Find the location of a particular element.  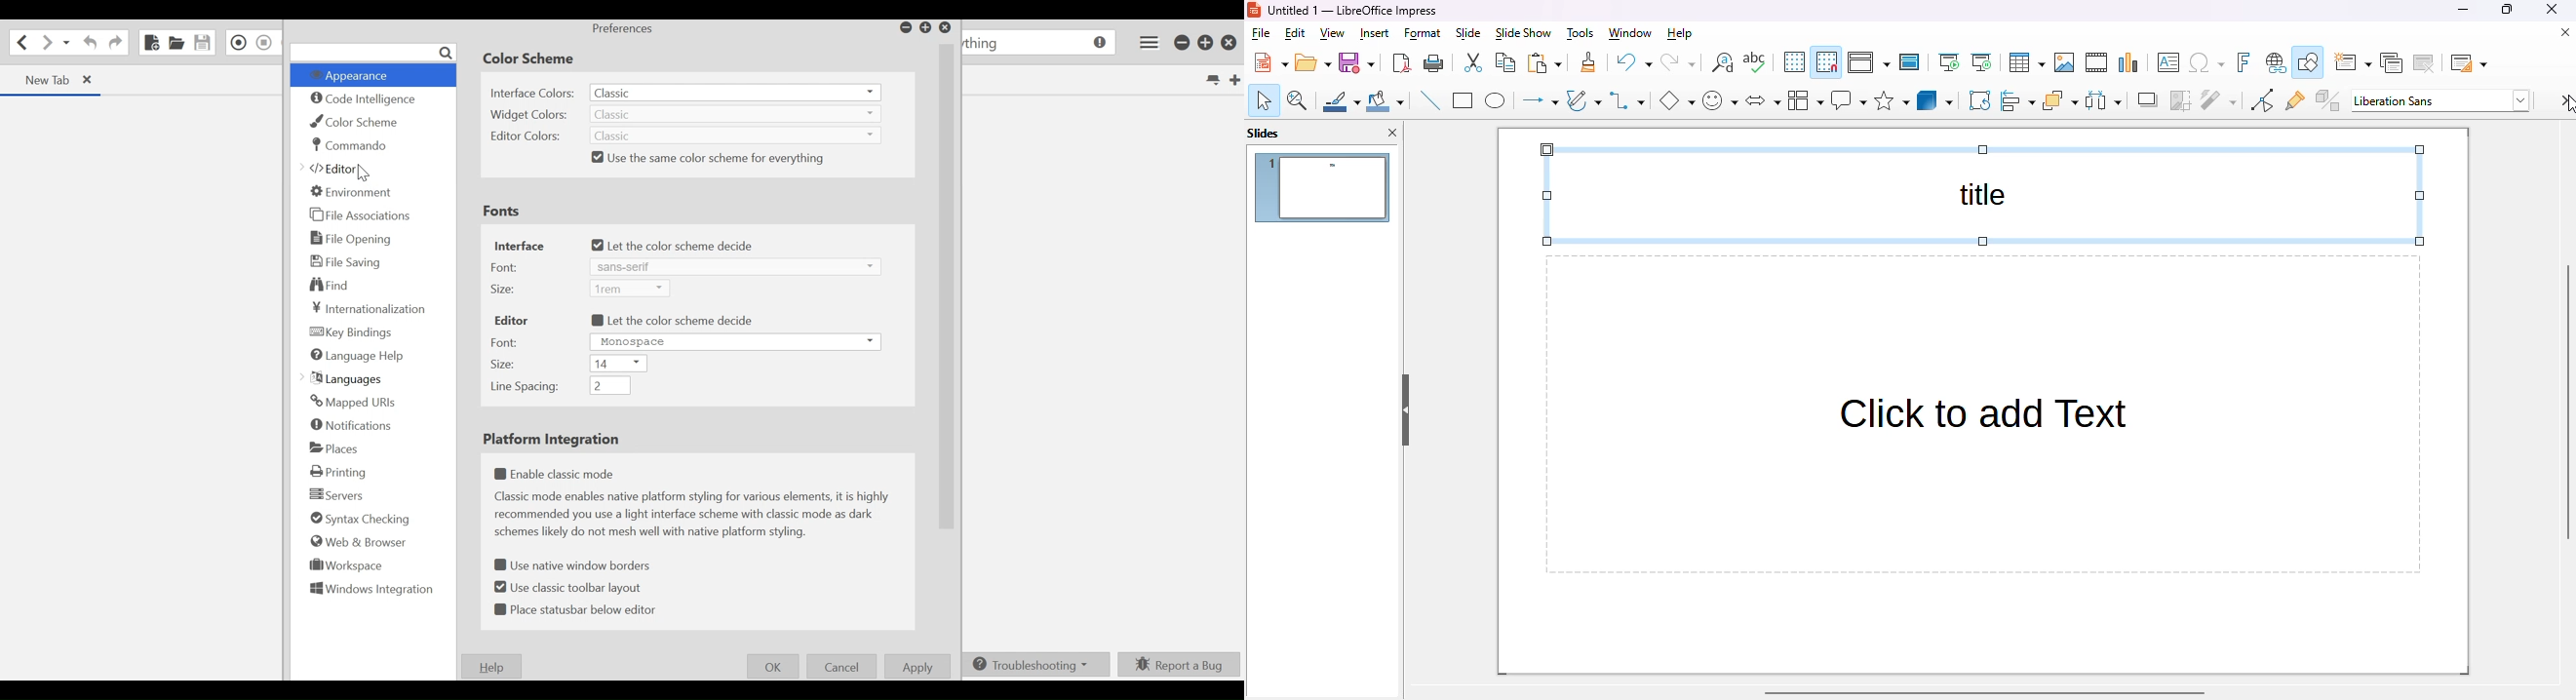

line color is located at coordinates (1341, 100).